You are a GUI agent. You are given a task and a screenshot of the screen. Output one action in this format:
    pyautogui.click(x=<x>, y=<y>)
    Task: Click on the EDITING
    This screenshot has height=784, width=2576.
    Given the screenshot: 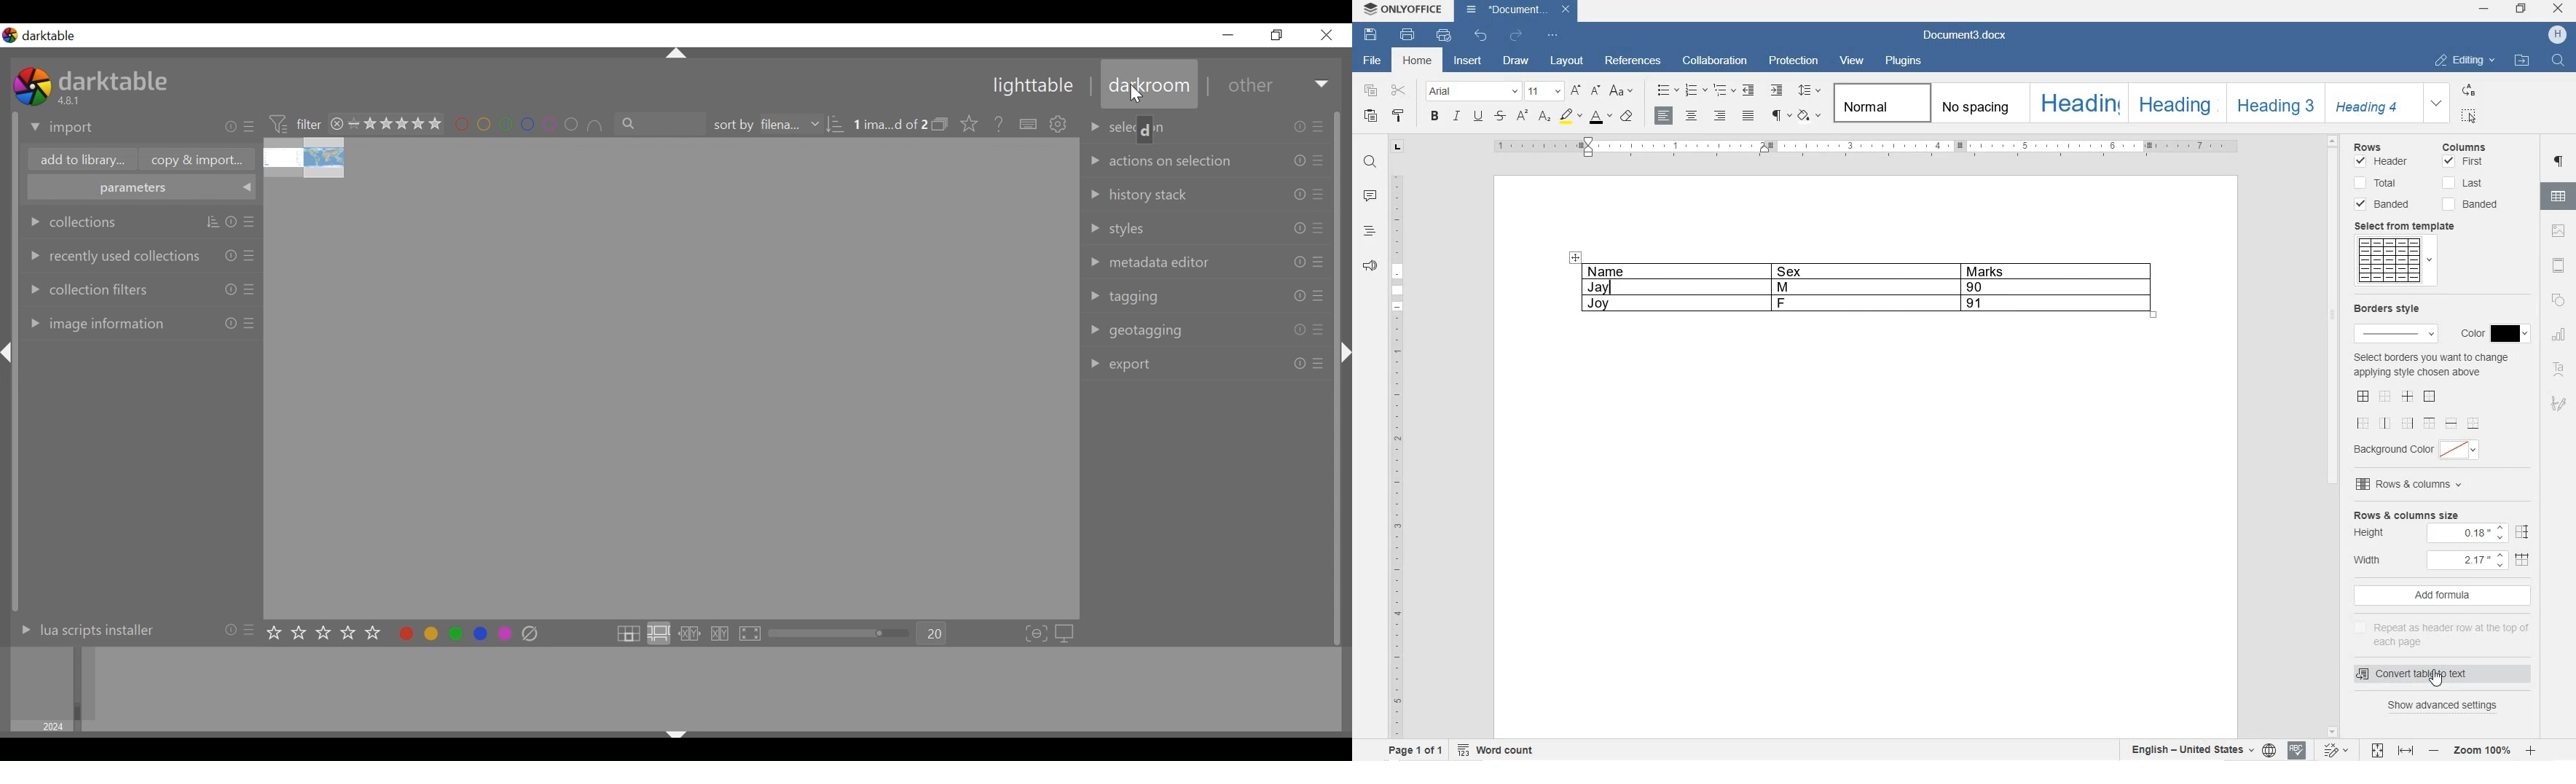 What is the action you would take?
    pyautogui.click(x=2465, y=57)
    